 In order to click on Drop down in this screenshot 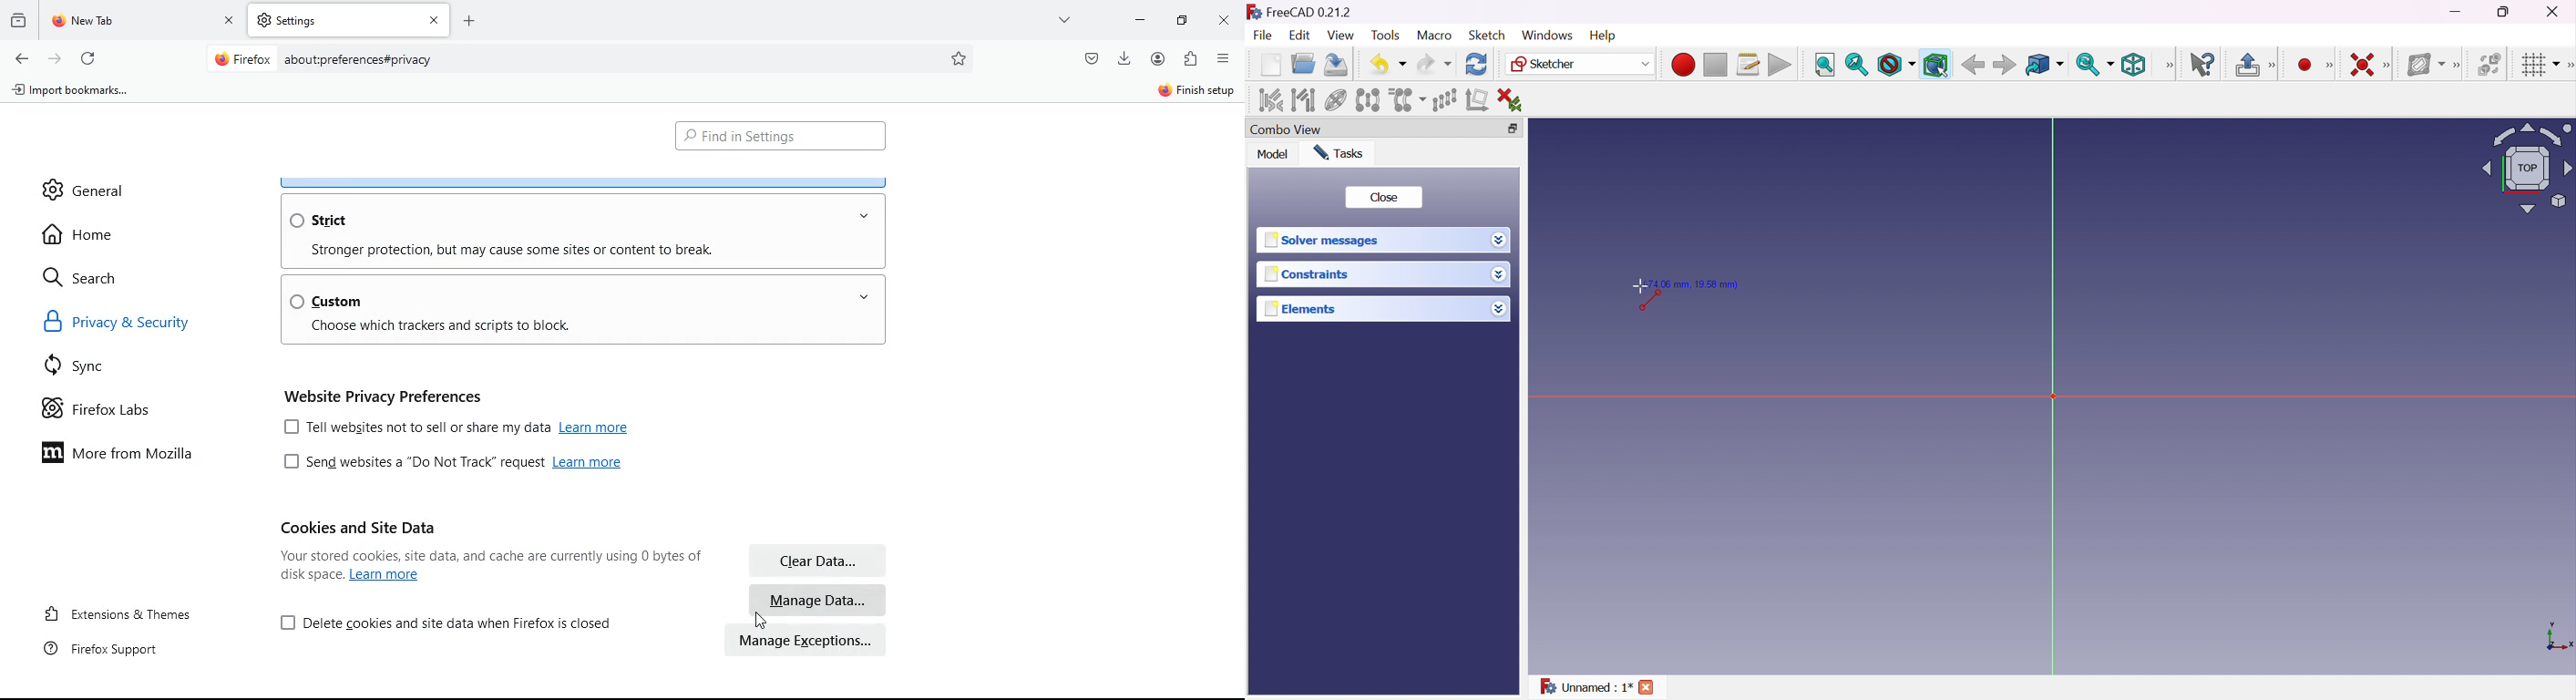, I will do `click(1500, 240)`.